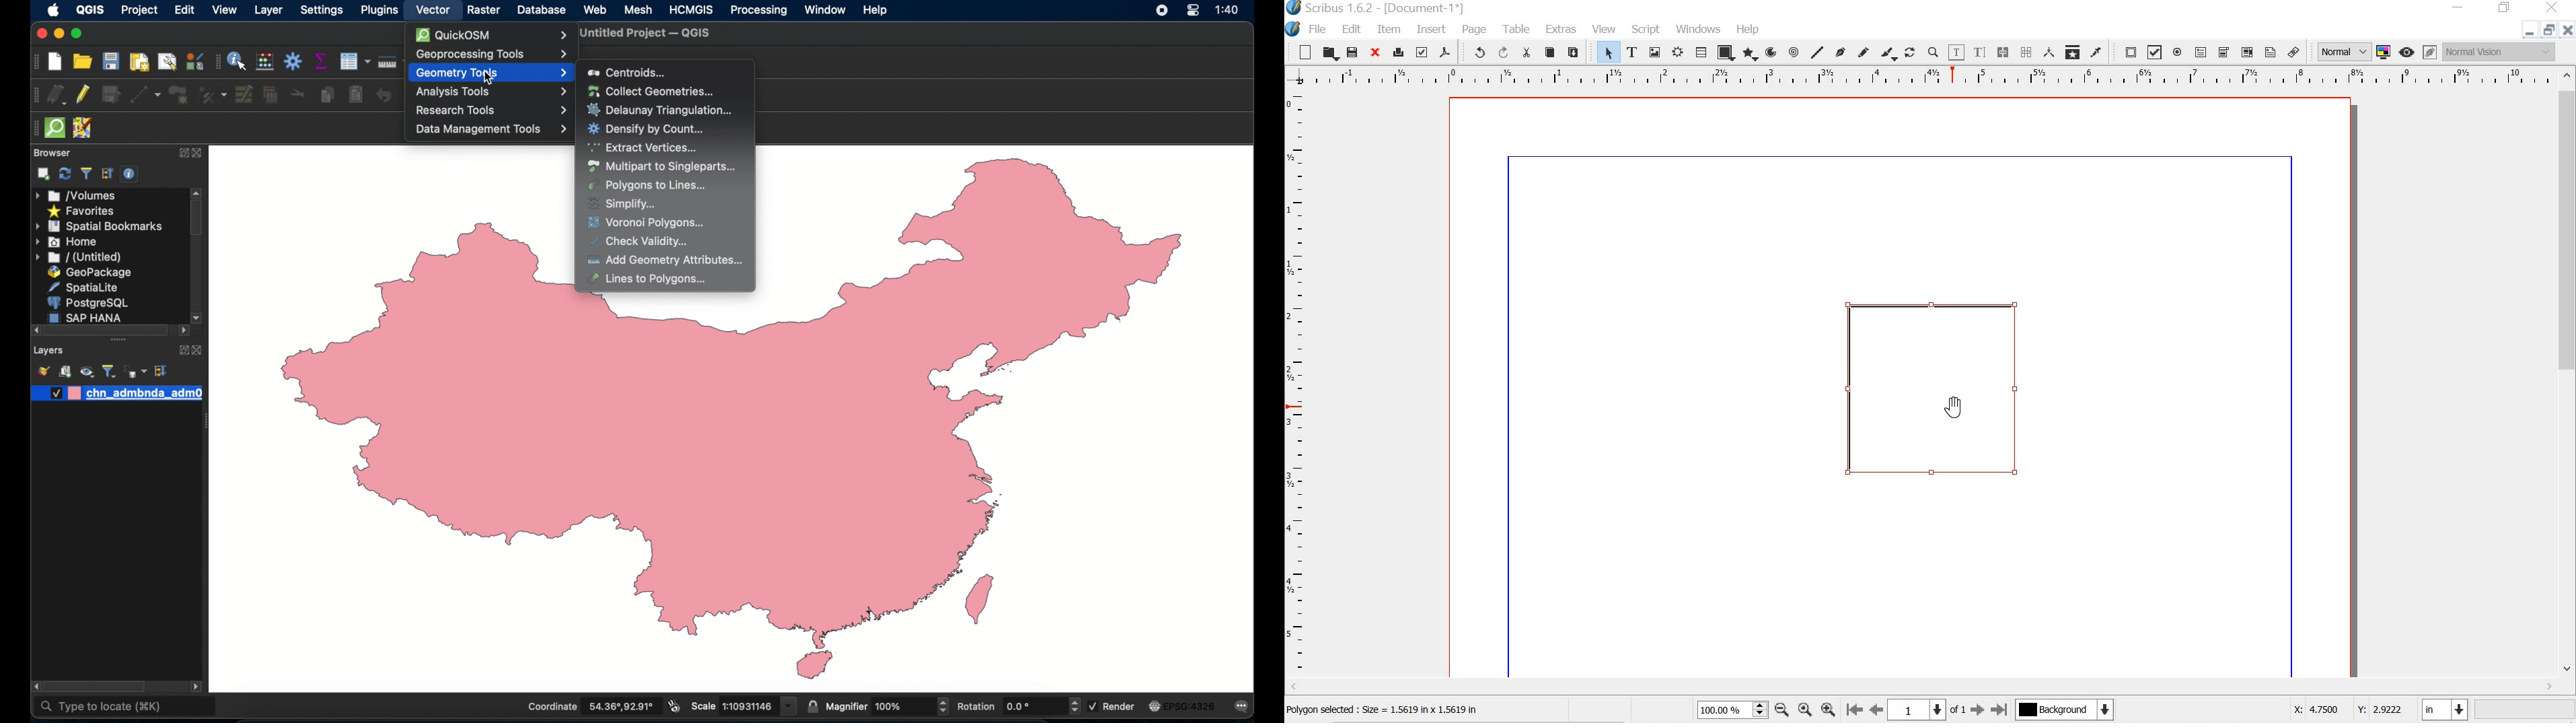  I want to click on edit content of frames, so click(1958, 52).